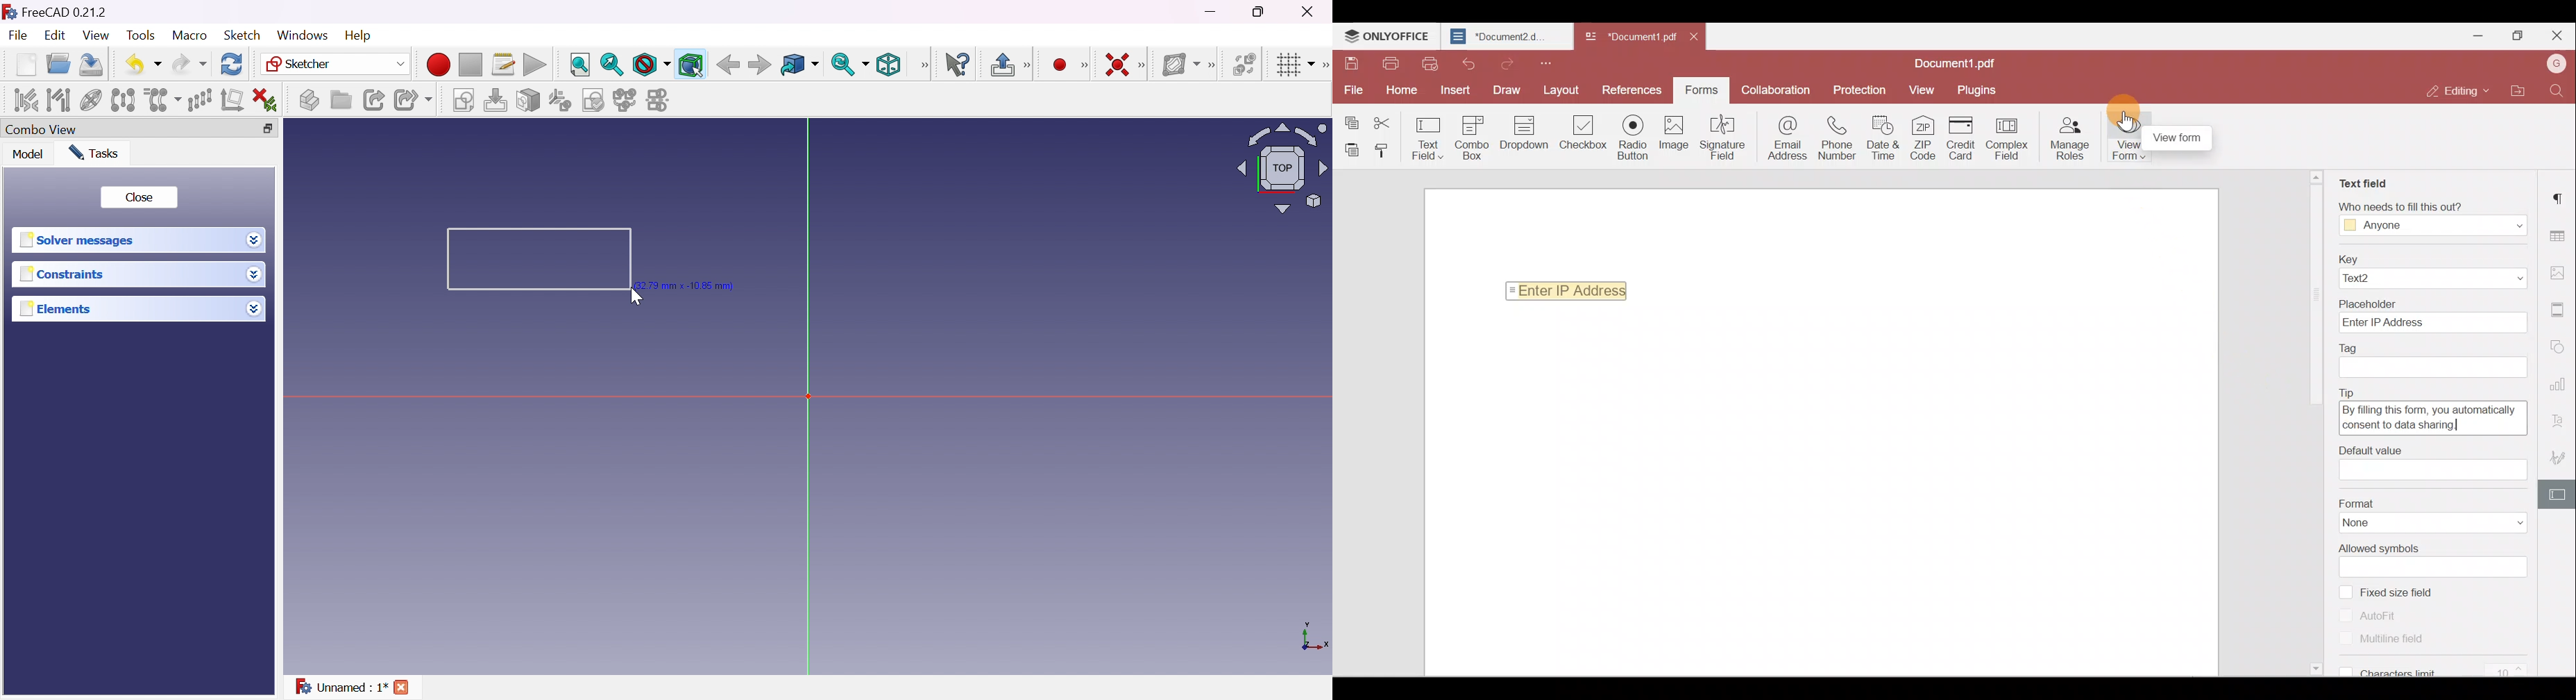  Describe the element at coordinates (535, 65) in the screenshot. I see `Execute macro` at that location.